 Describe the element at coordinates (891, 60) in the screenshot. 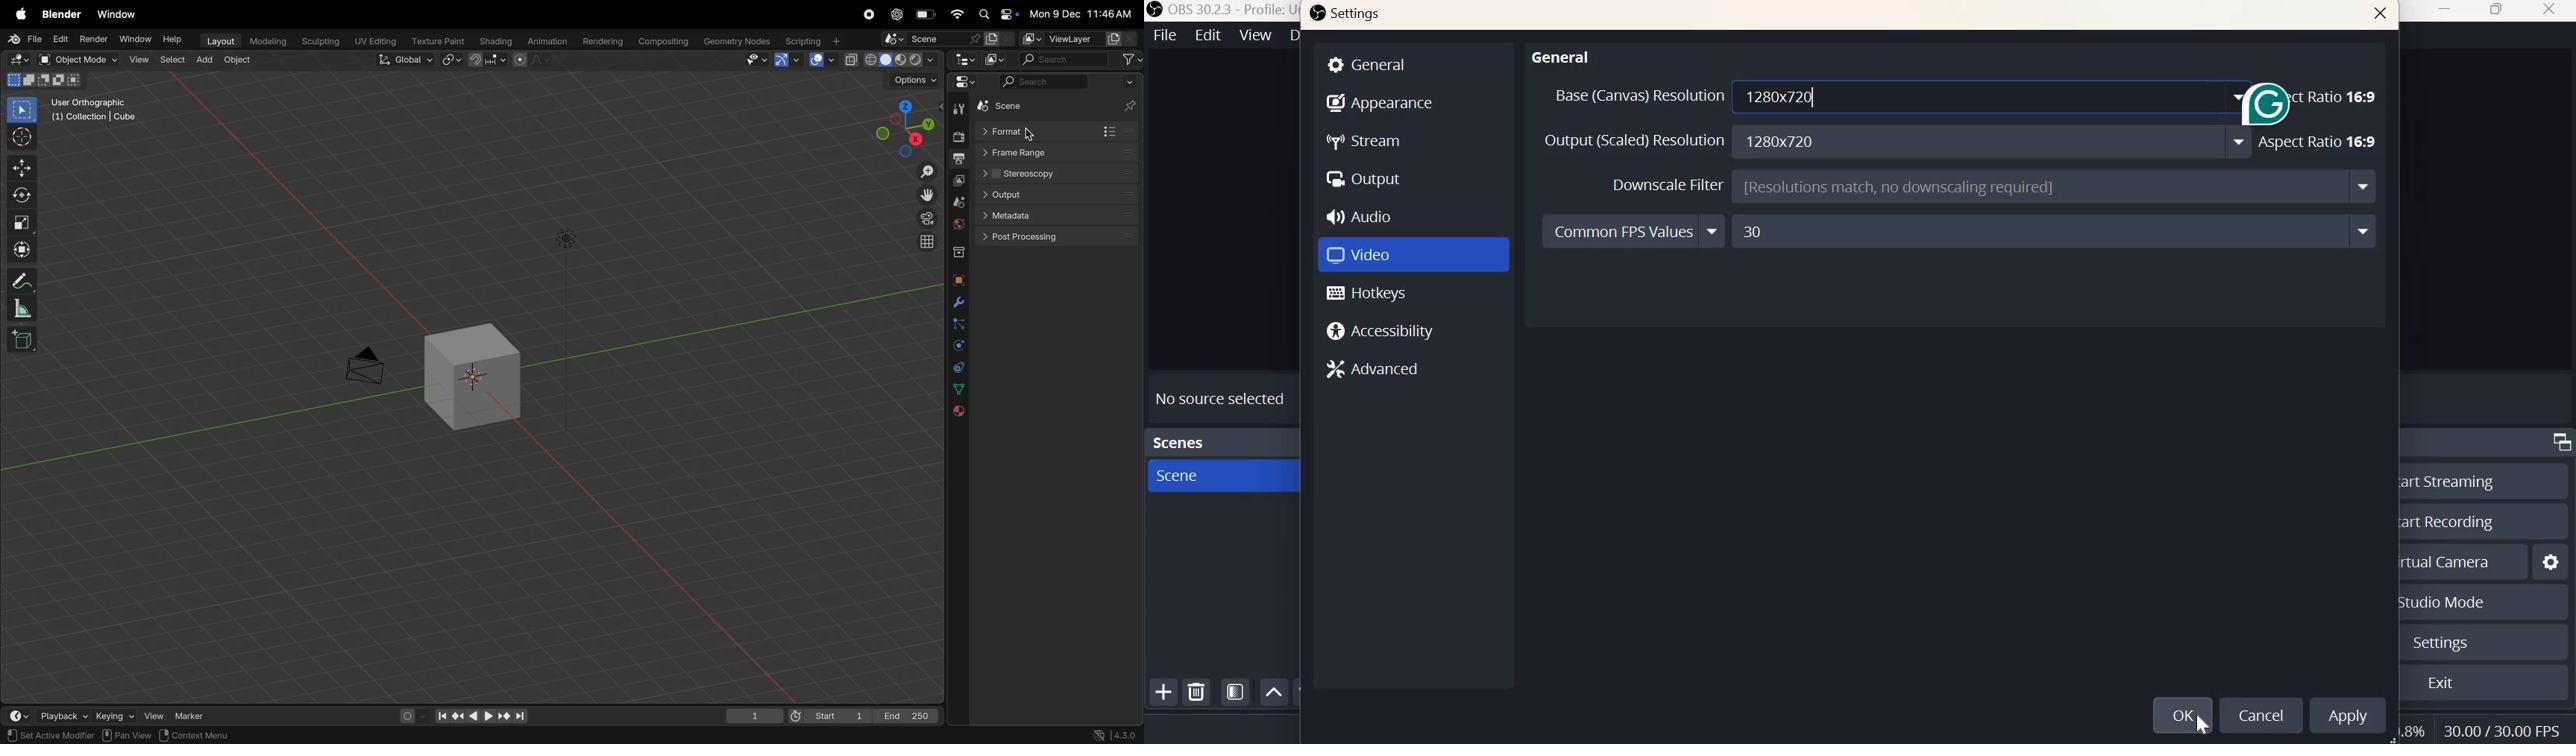

I see `view port shading` at that location.